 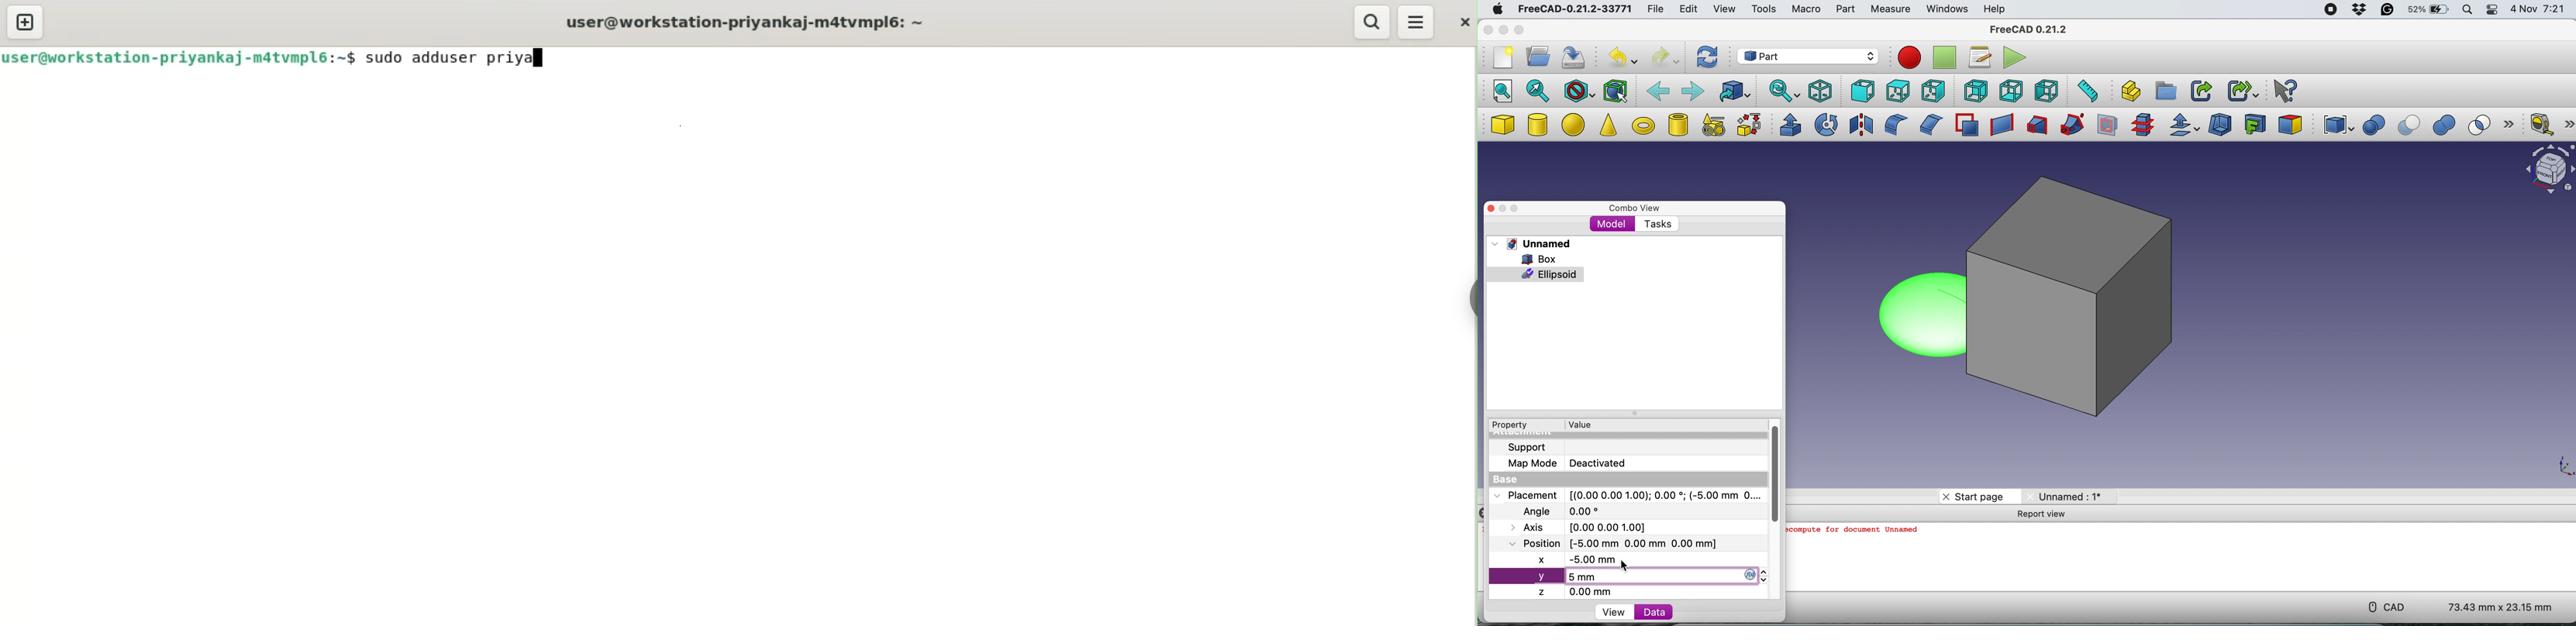 What do you see at coordinates (1916, 313) in the screenshot?
I see `ellipsoid` at bounding box center [1916, 313].